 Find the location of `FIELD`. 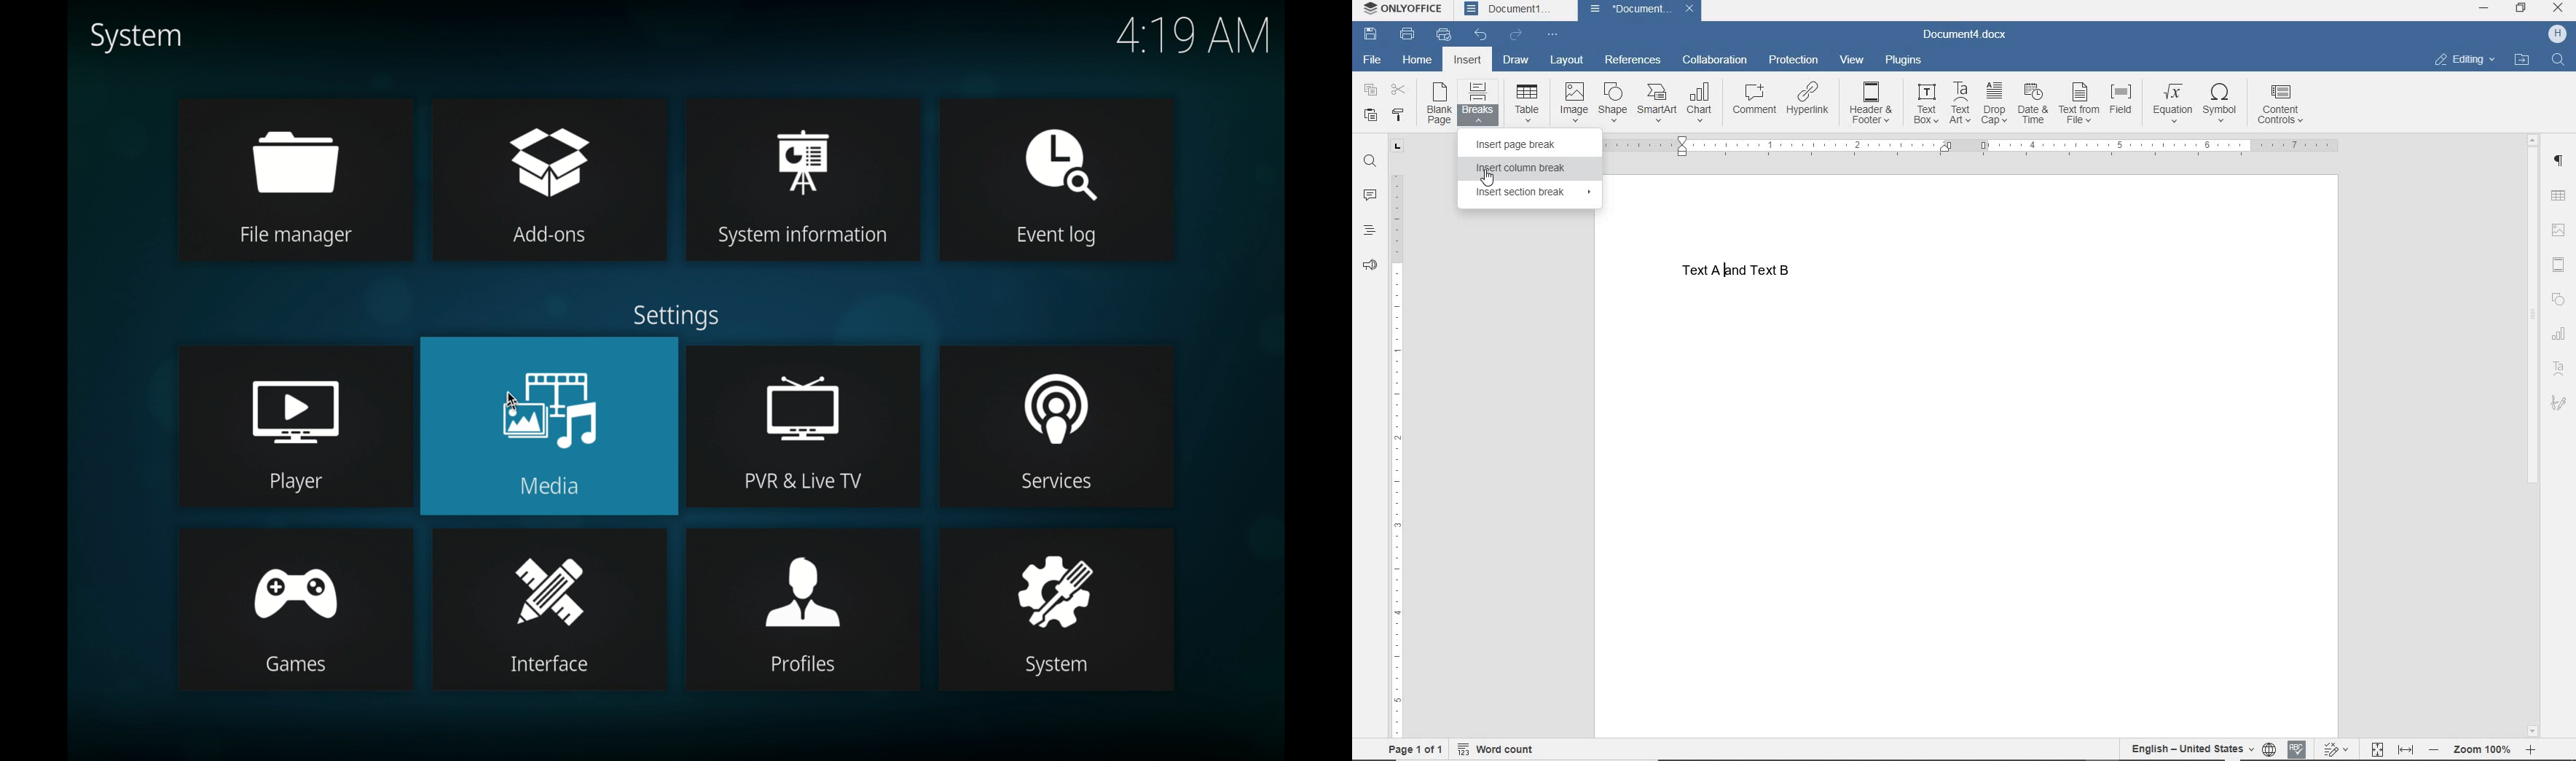

FIELD is located at coordinates (2122, 108).